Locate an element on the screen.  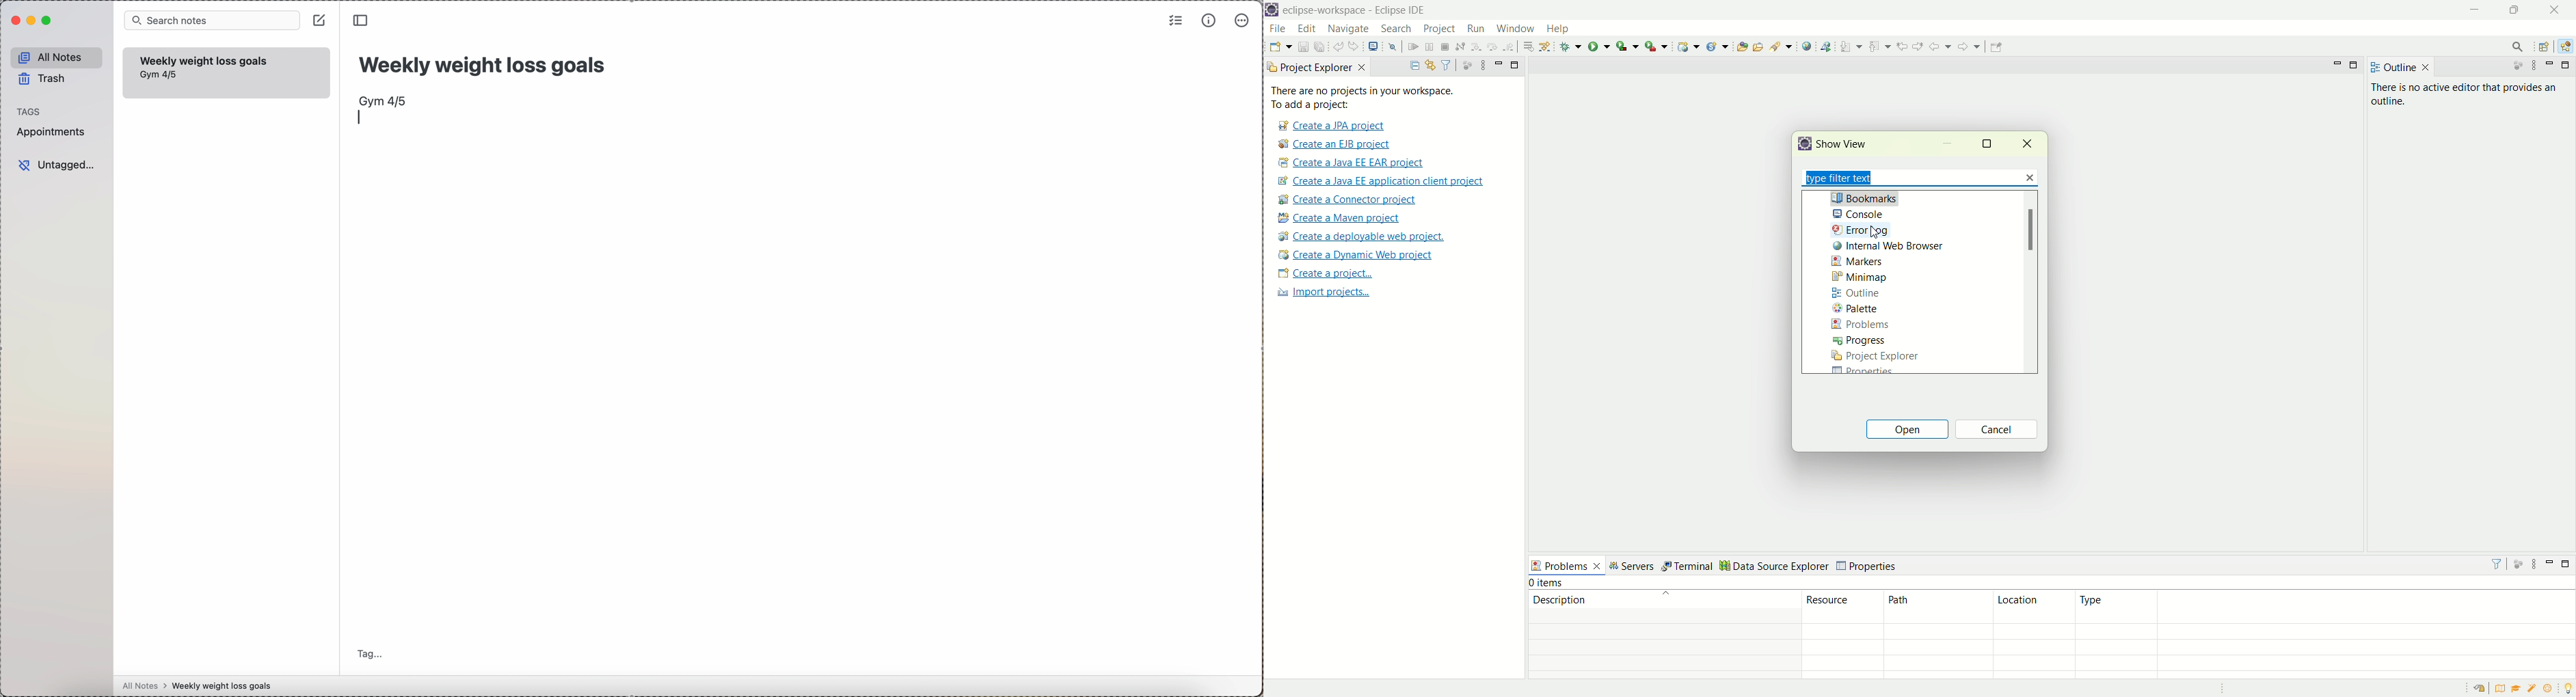
search is located at coordinates (1397, 29).